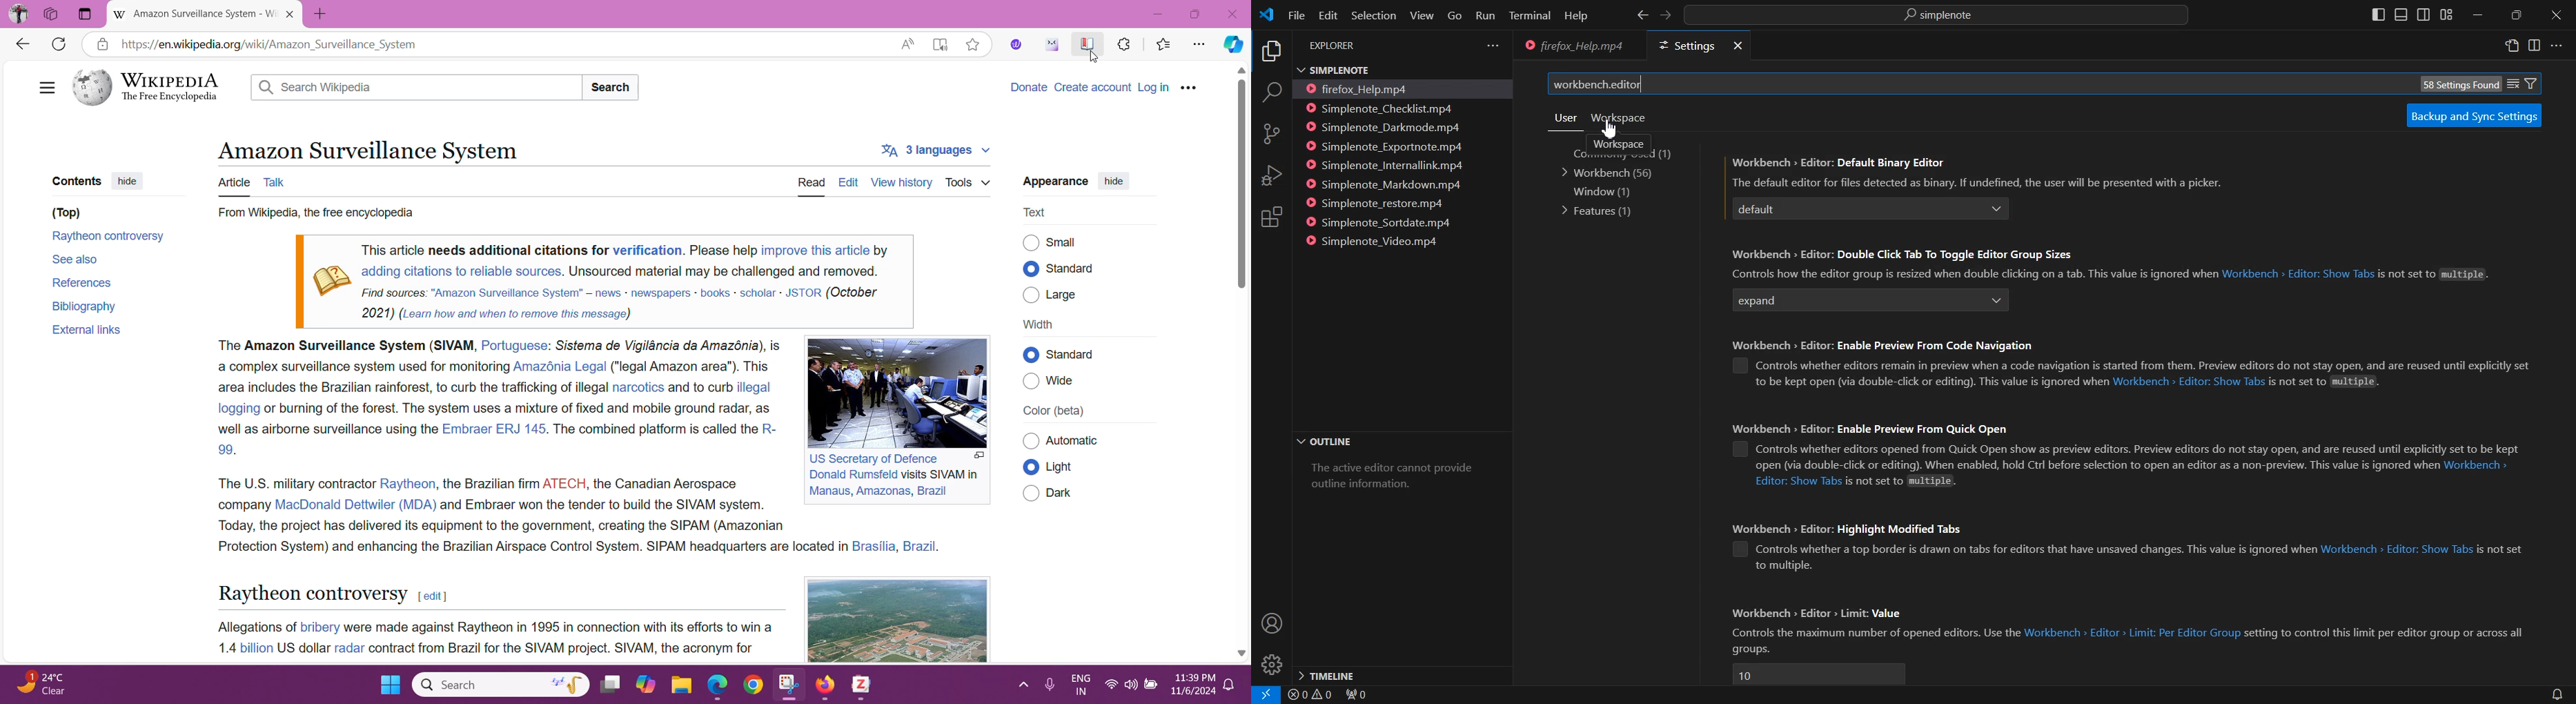 This screenshot has height=728, width=2576. What do you see at coordinates (1397, 481) in the screenshot?
I see `The active editor cannot provide
outline information.` at bounding box center [1397, 481].